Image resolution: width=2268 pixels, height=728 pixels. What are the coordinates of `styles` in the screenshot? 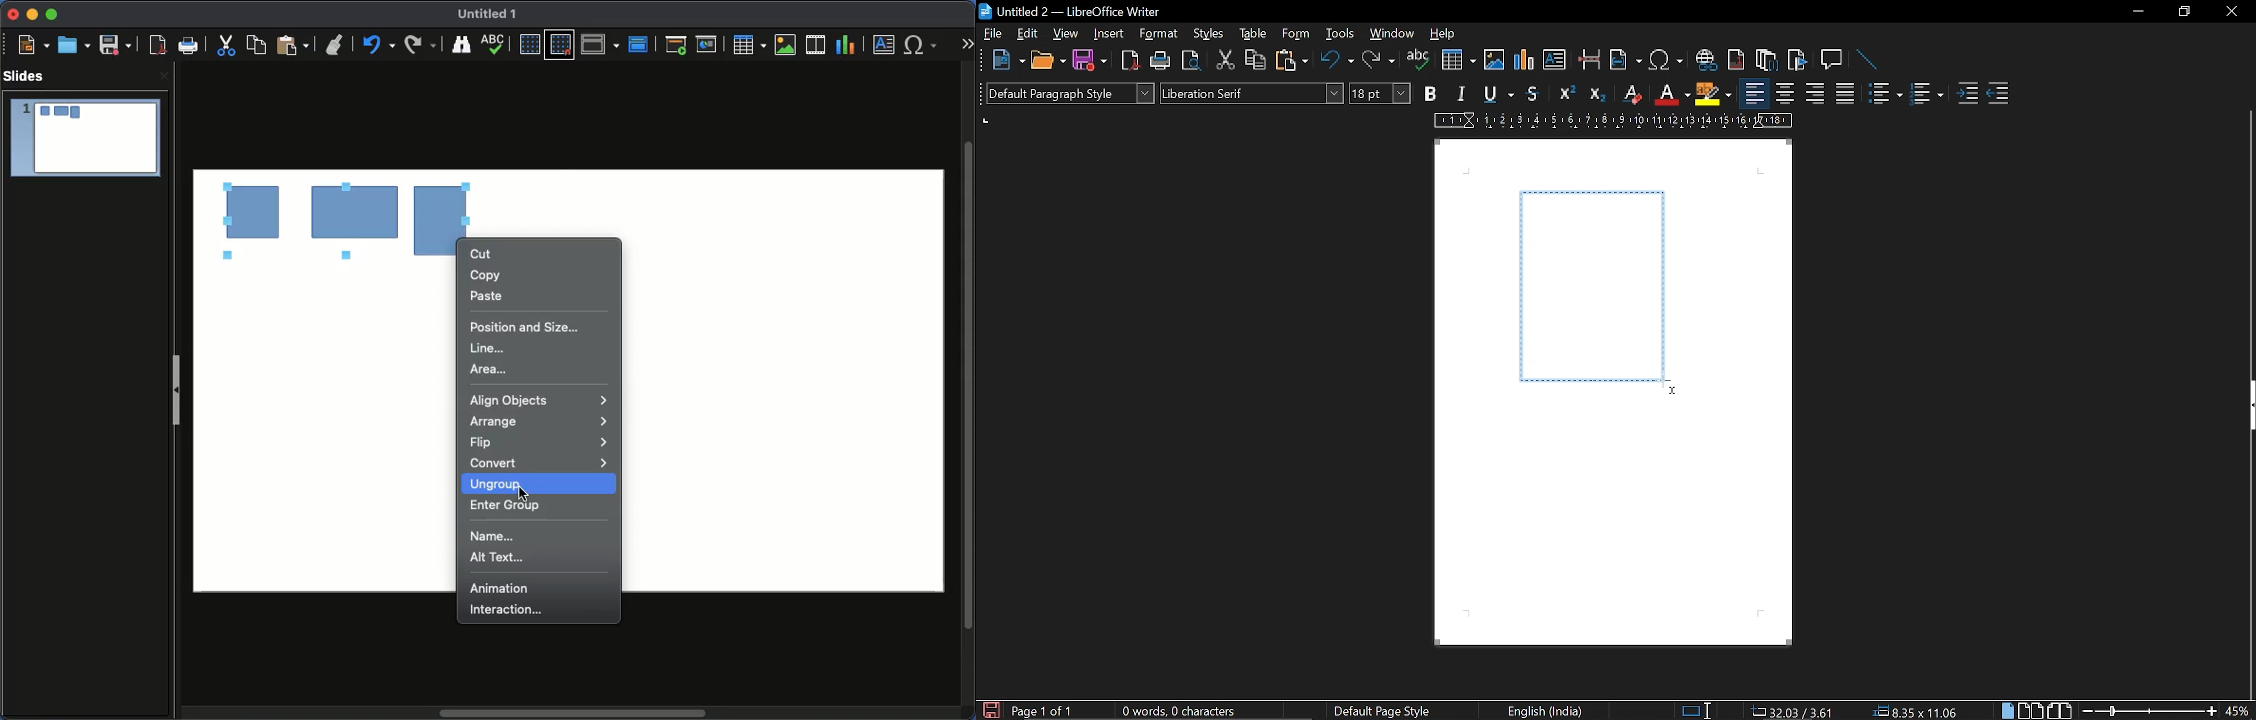 It's located at (1210, 36).